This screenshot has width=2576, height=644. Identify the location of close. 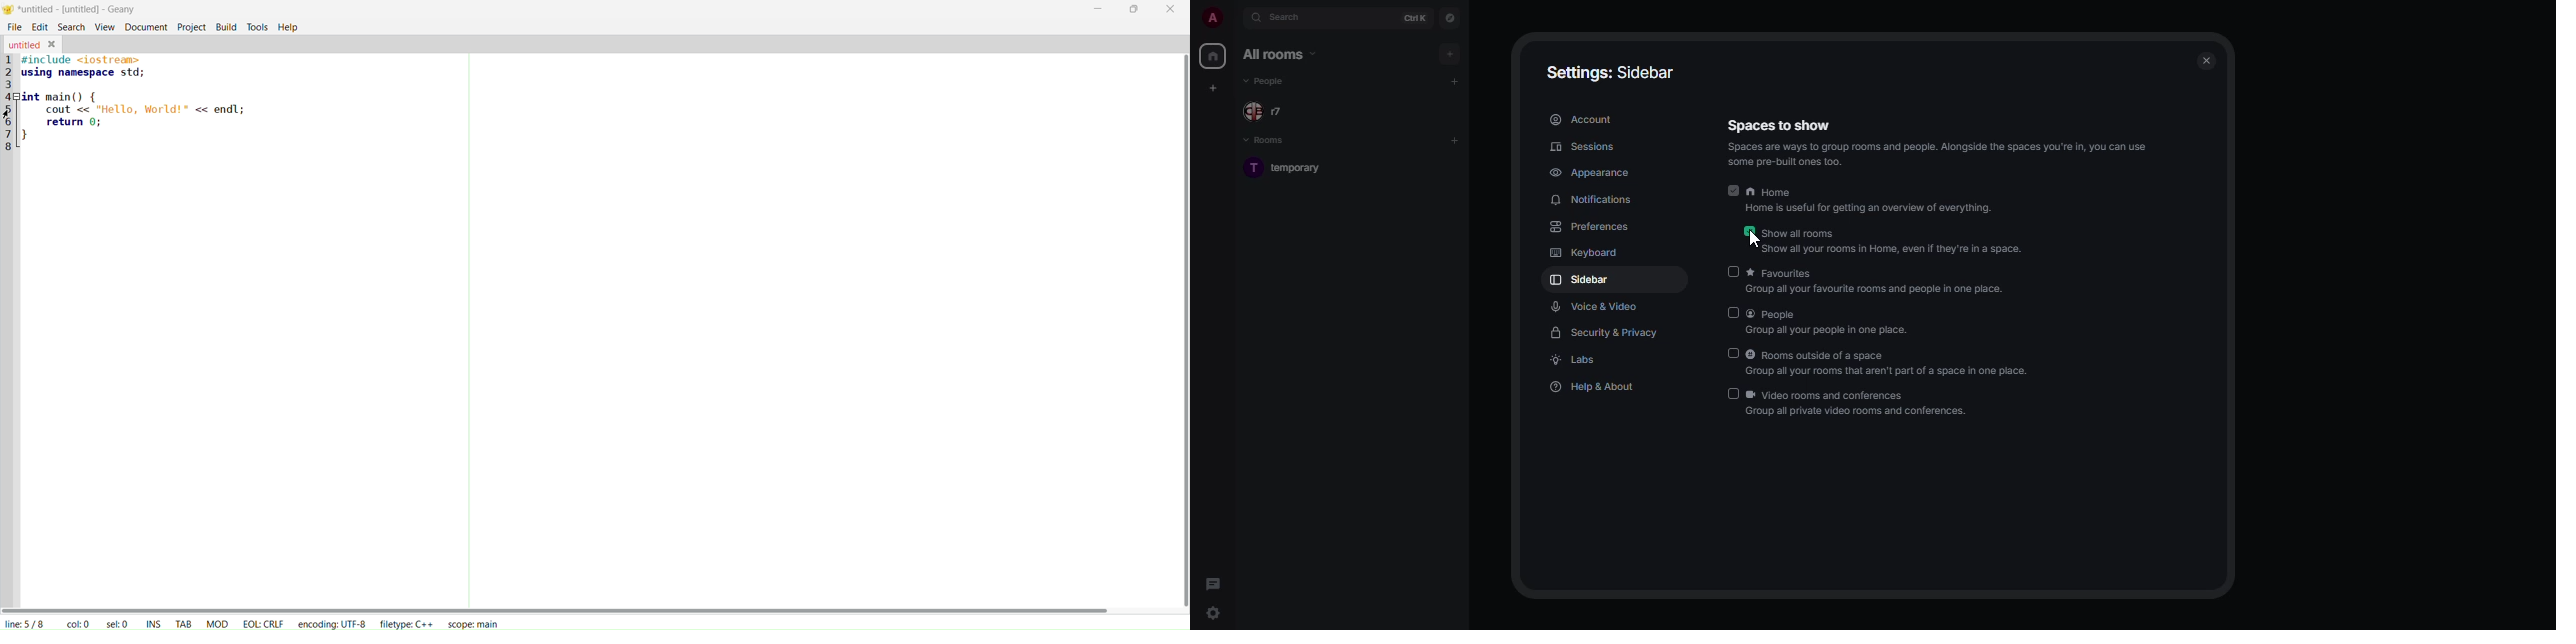
(2208, 60).